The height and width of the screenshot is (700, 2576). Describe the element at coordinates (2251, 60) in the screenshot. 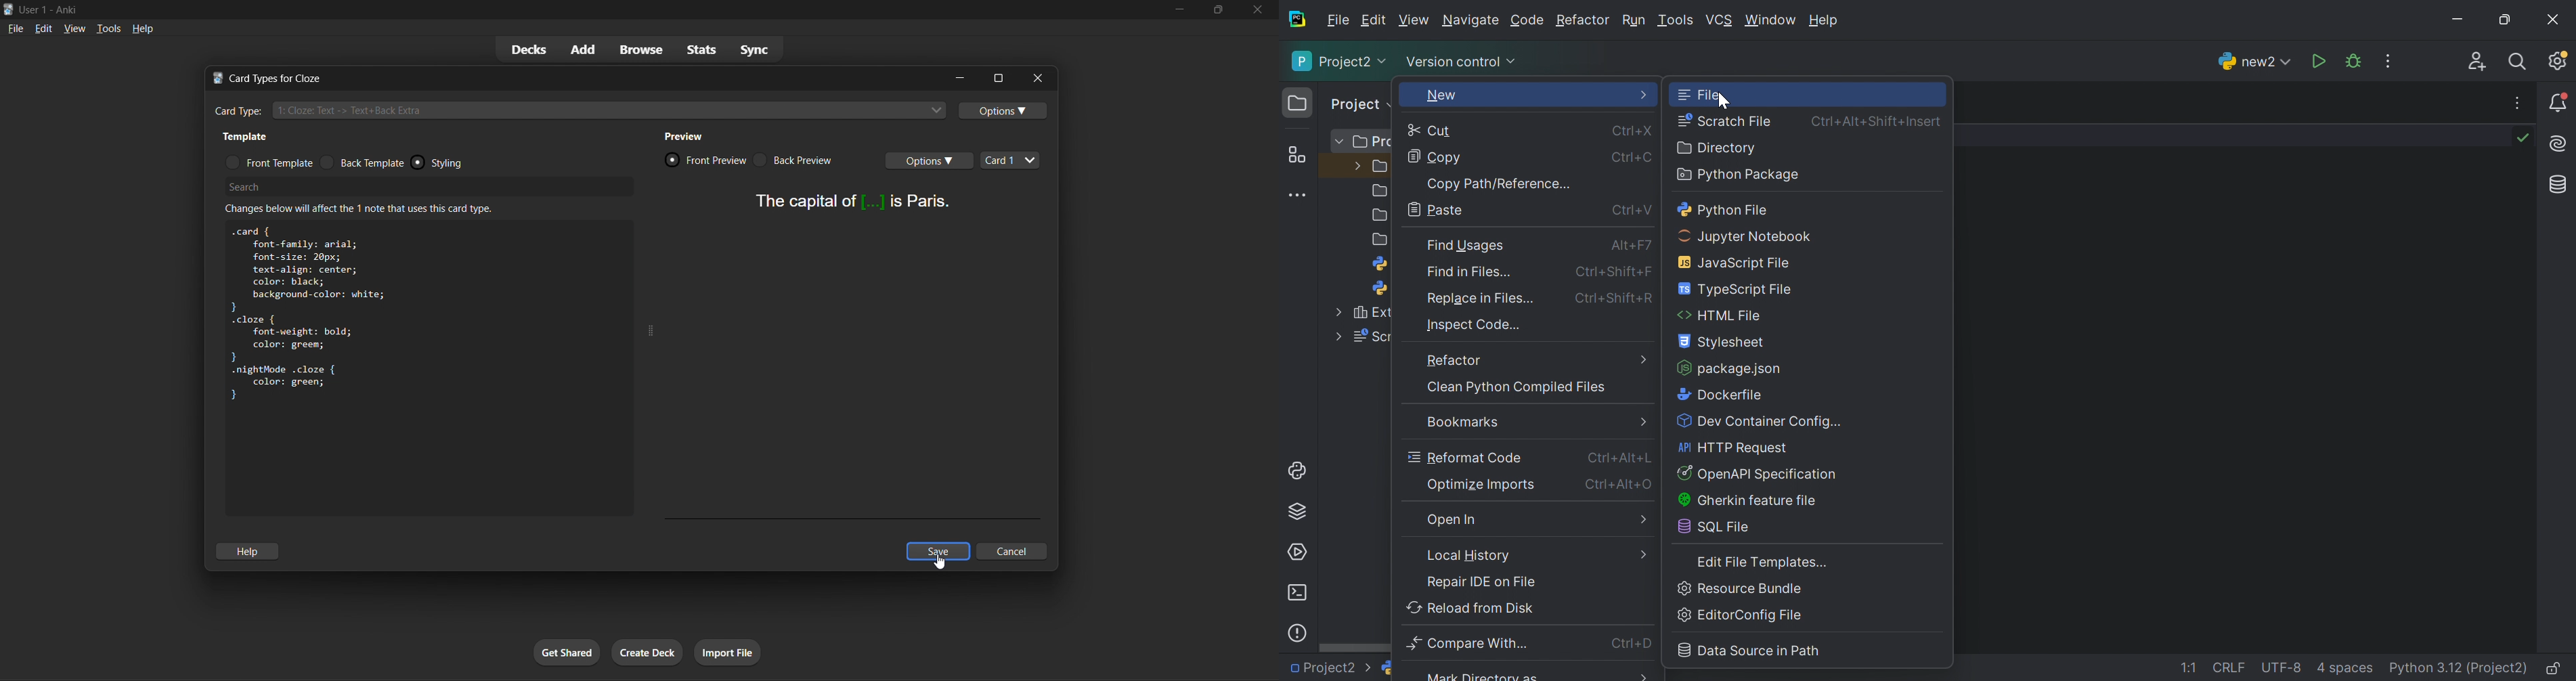

I see `new2.py` at that location.